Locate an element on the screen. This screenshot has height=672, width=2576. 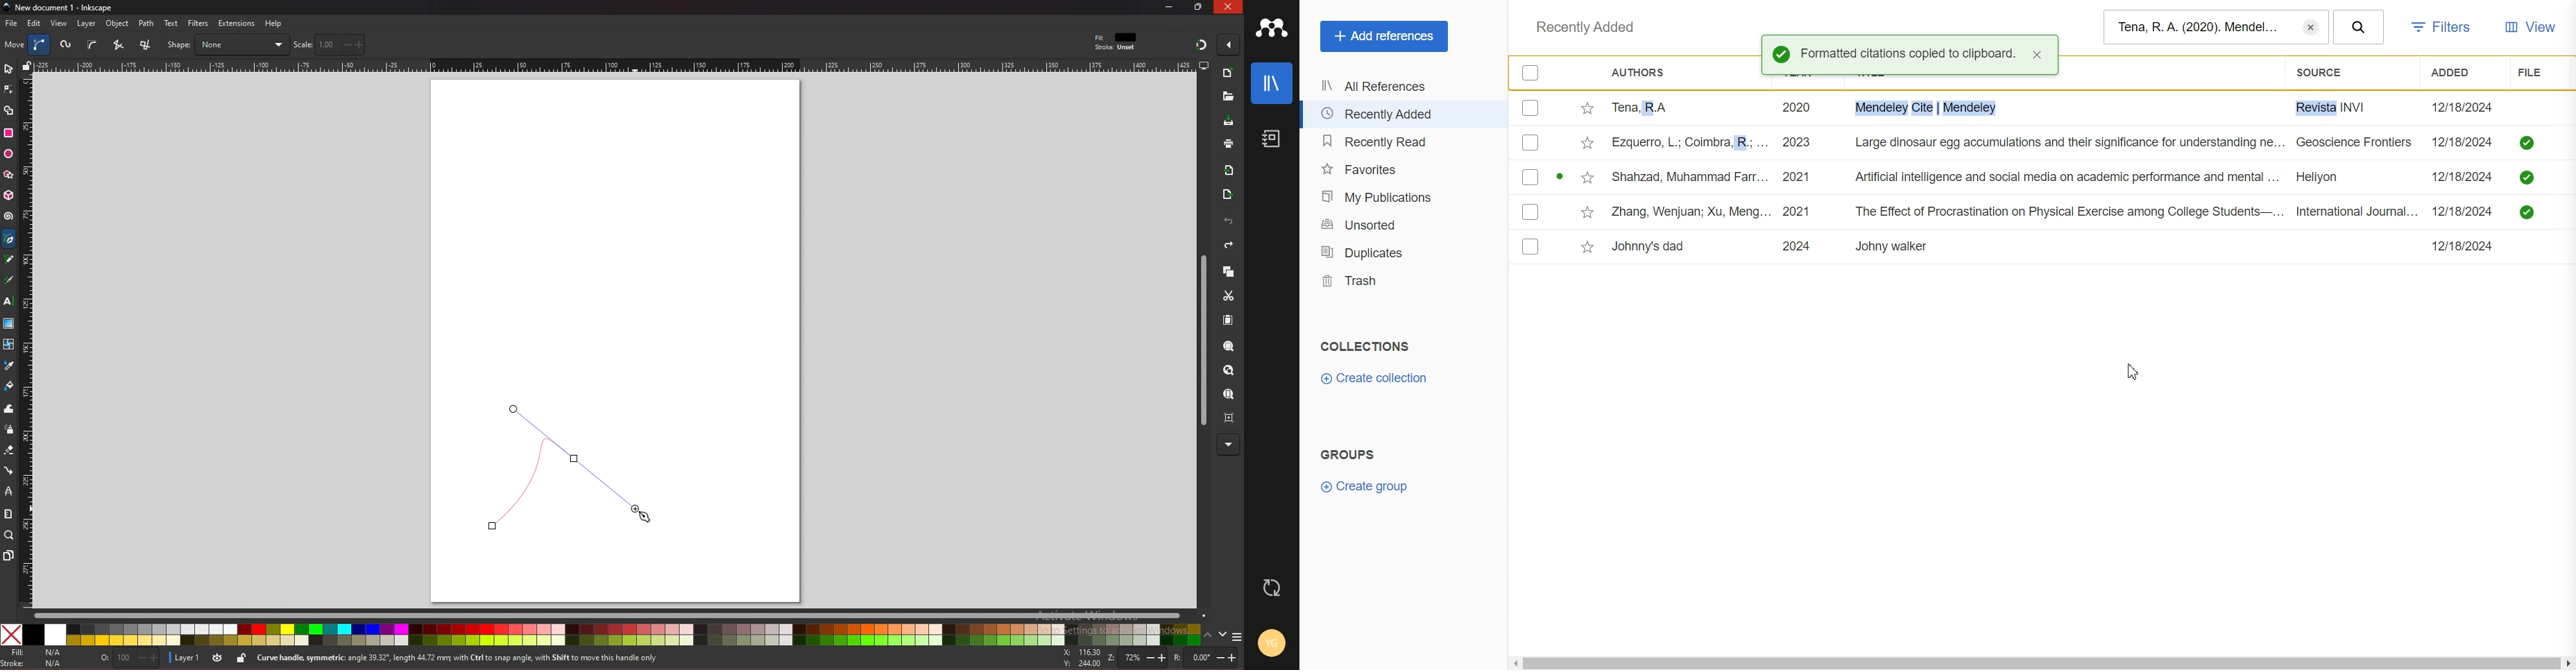
scroll bar is located at coordinates (1202, 341).